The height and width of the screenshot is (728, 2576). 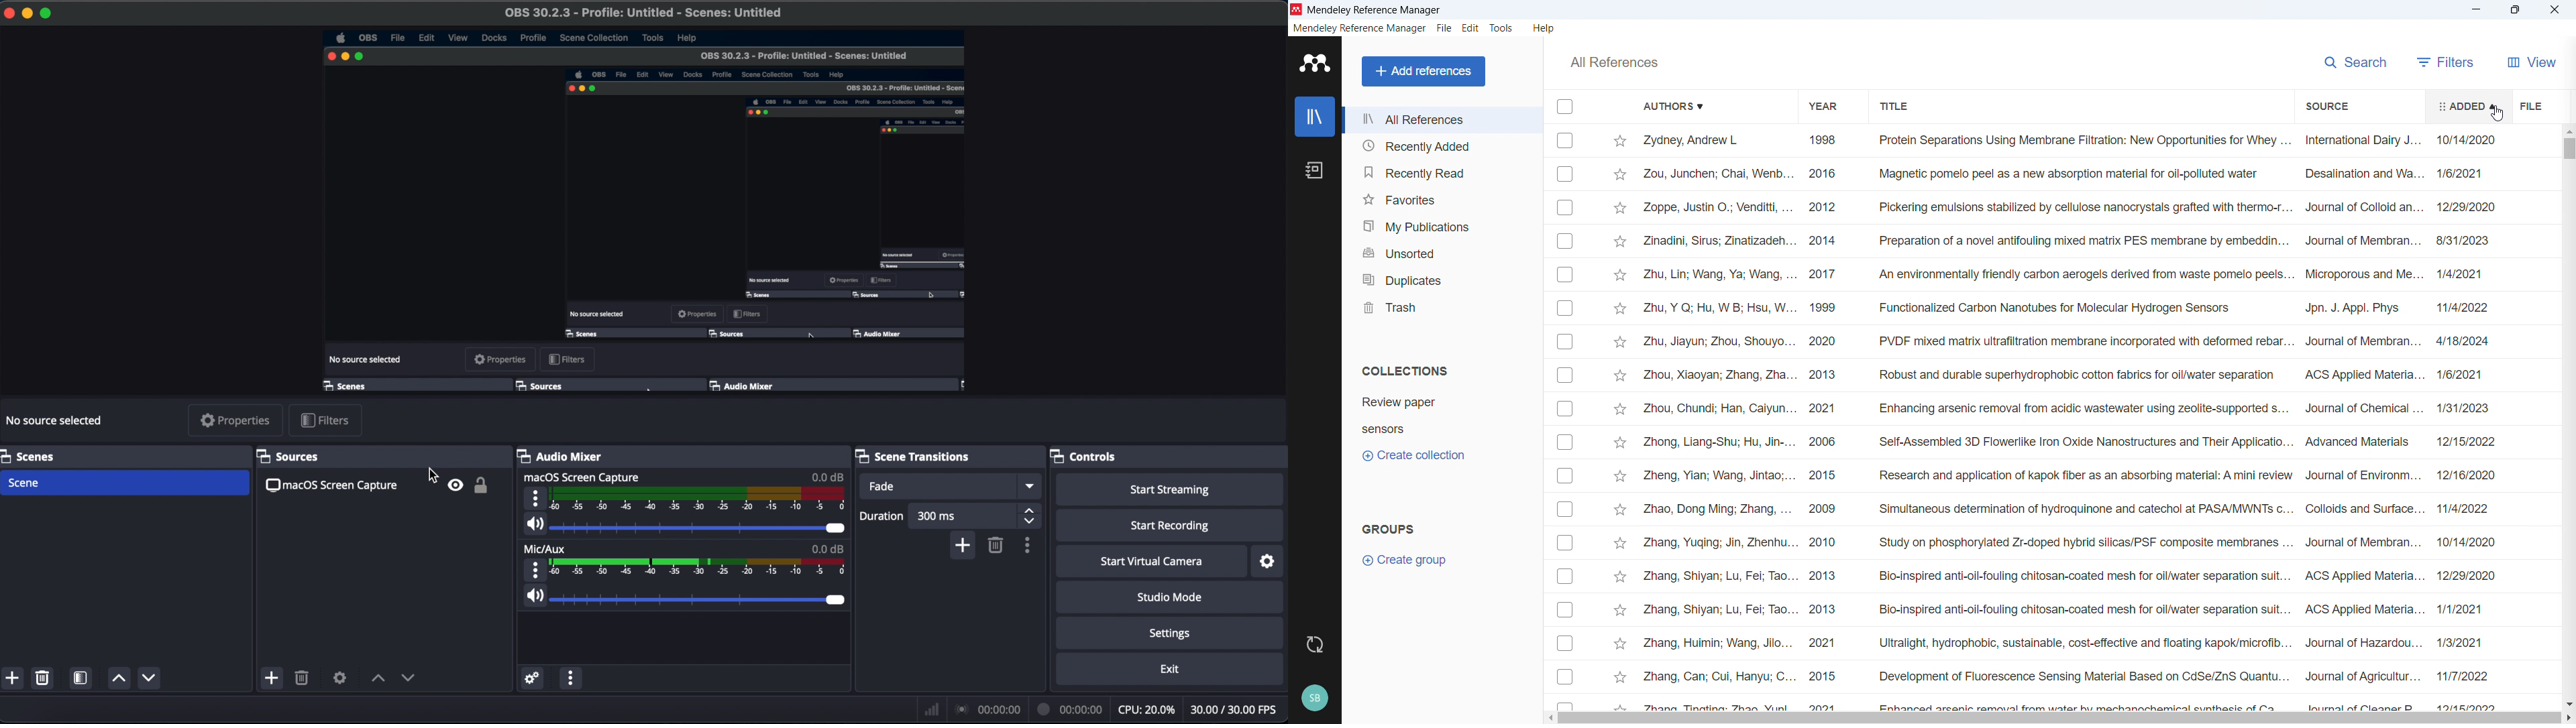 I want to click on network icon, so click(x=930, y=709).